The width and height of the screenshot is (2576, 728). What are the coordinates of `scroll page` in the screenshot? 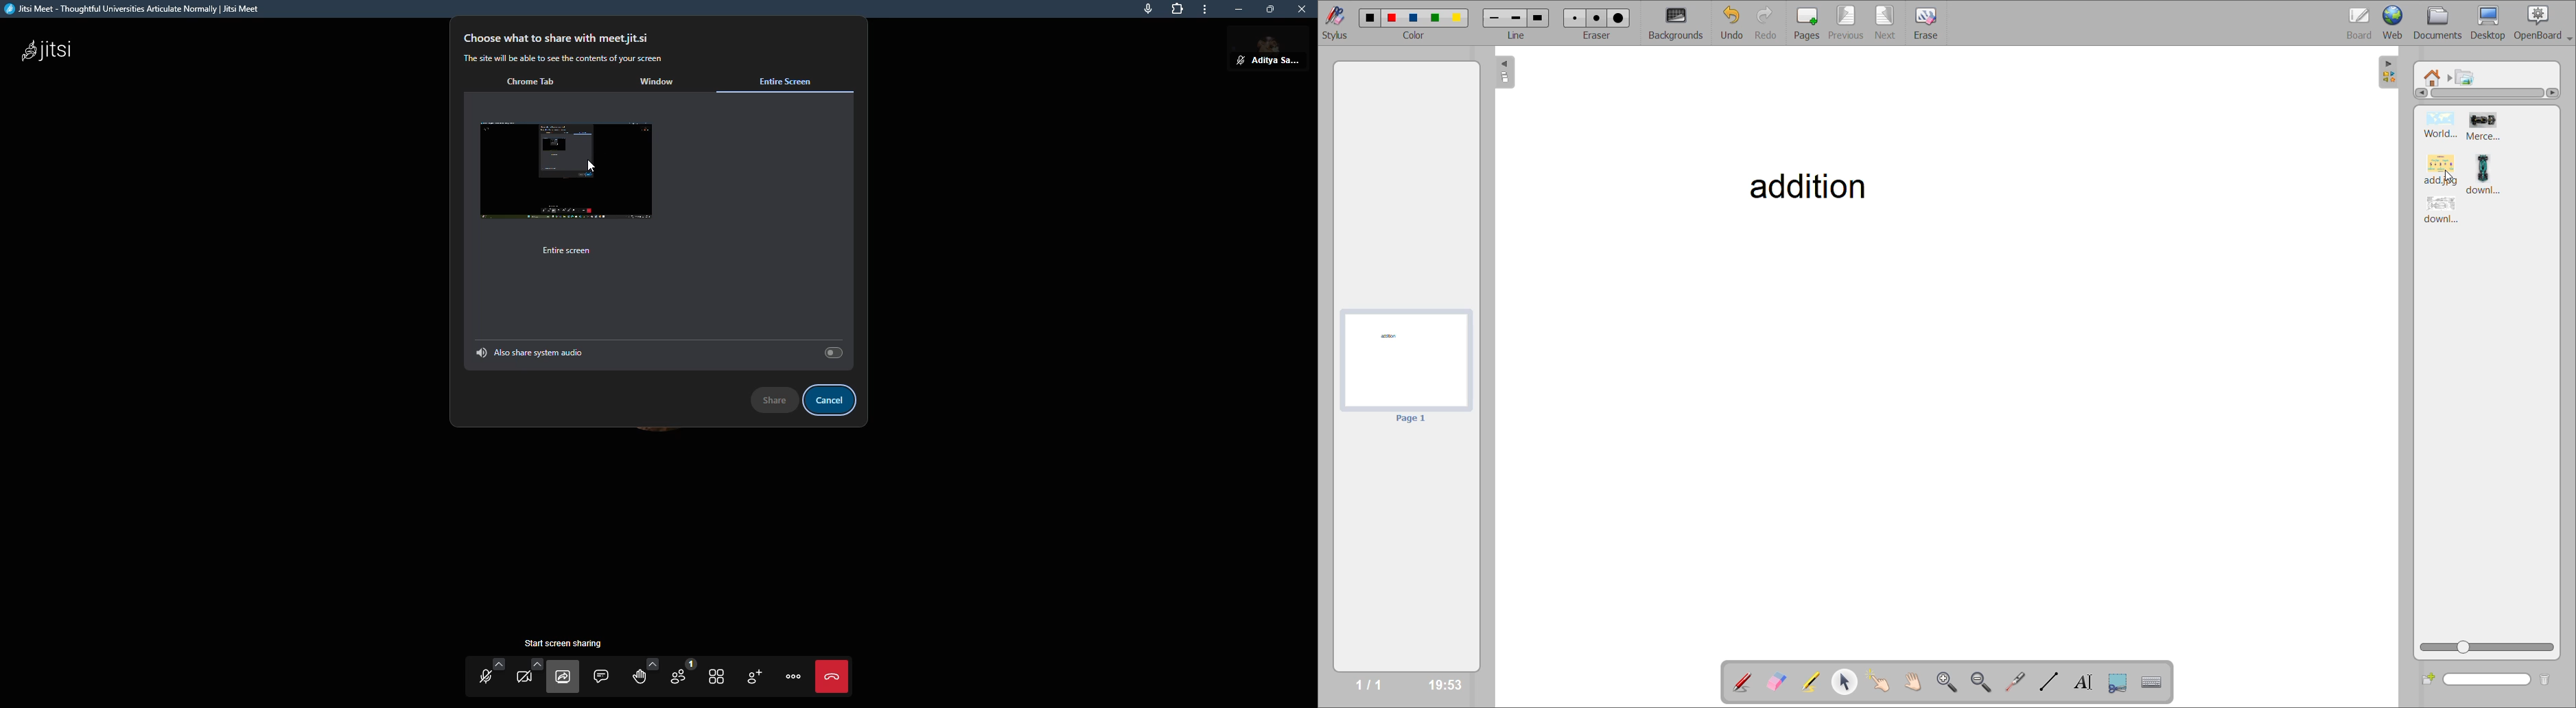 It's located at (1917, 680).